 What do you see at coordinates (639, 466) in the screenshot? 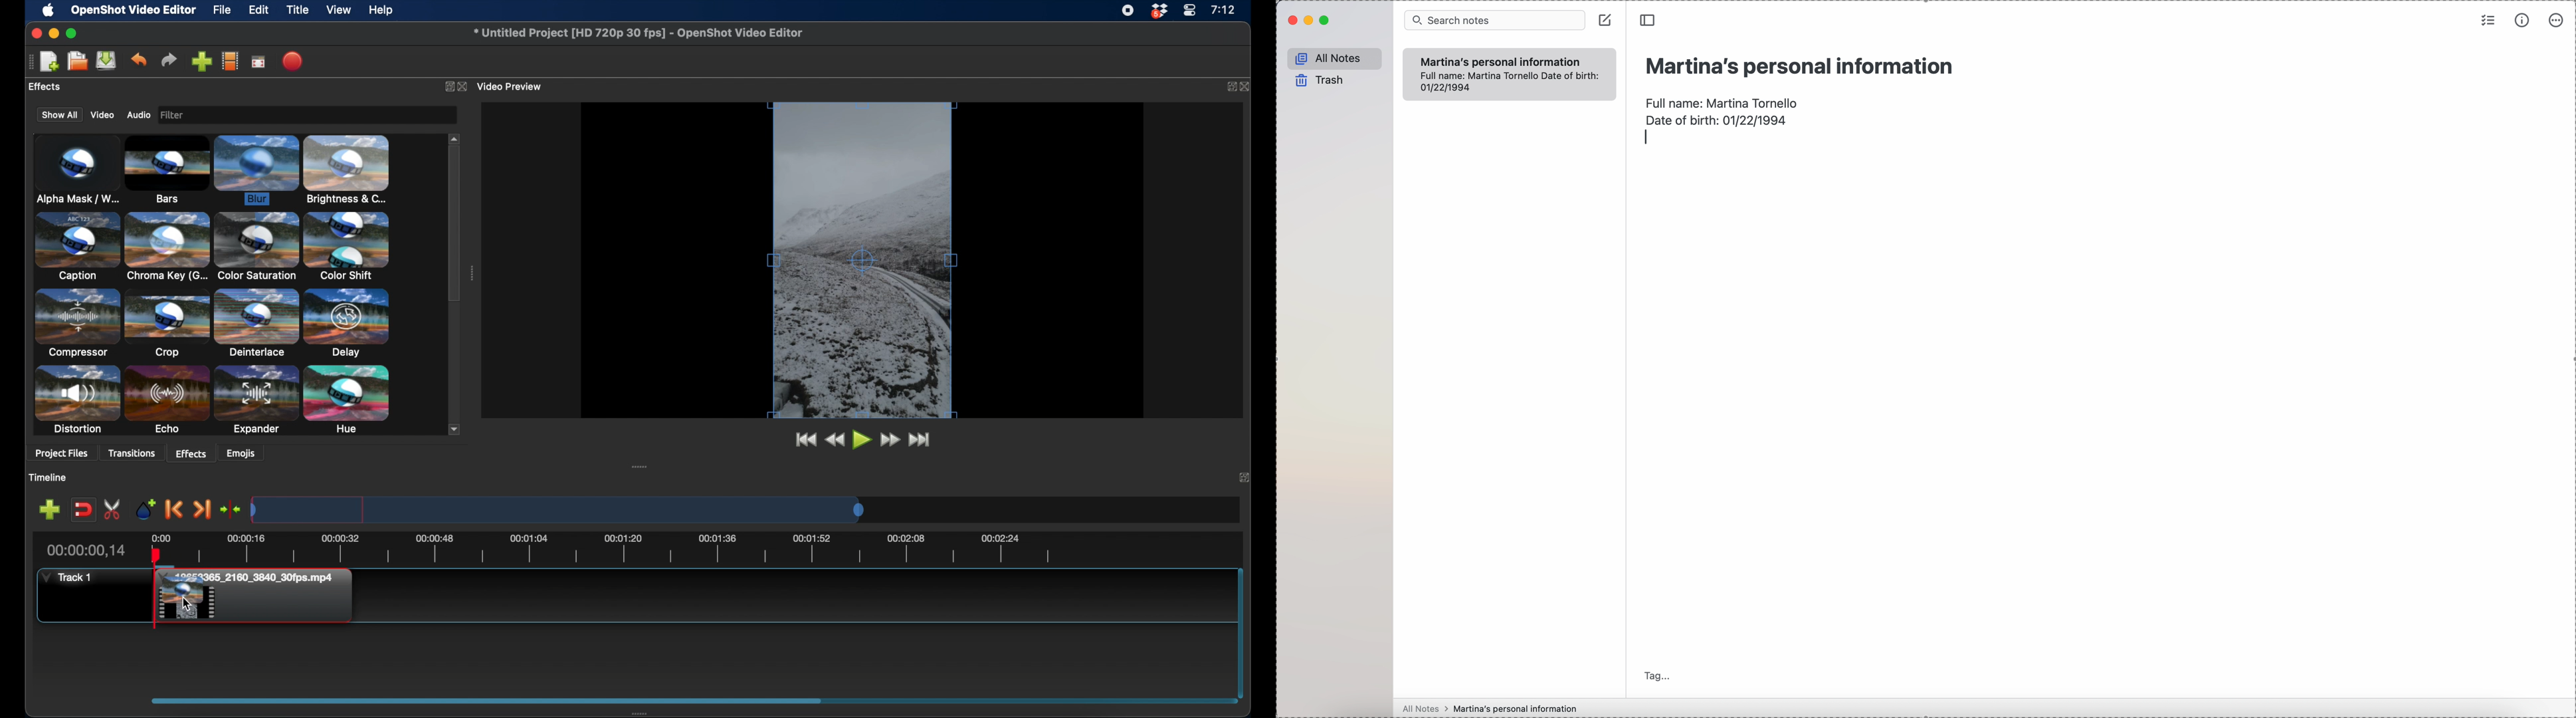
I see `drag handle` at bounding box center [639, 466].